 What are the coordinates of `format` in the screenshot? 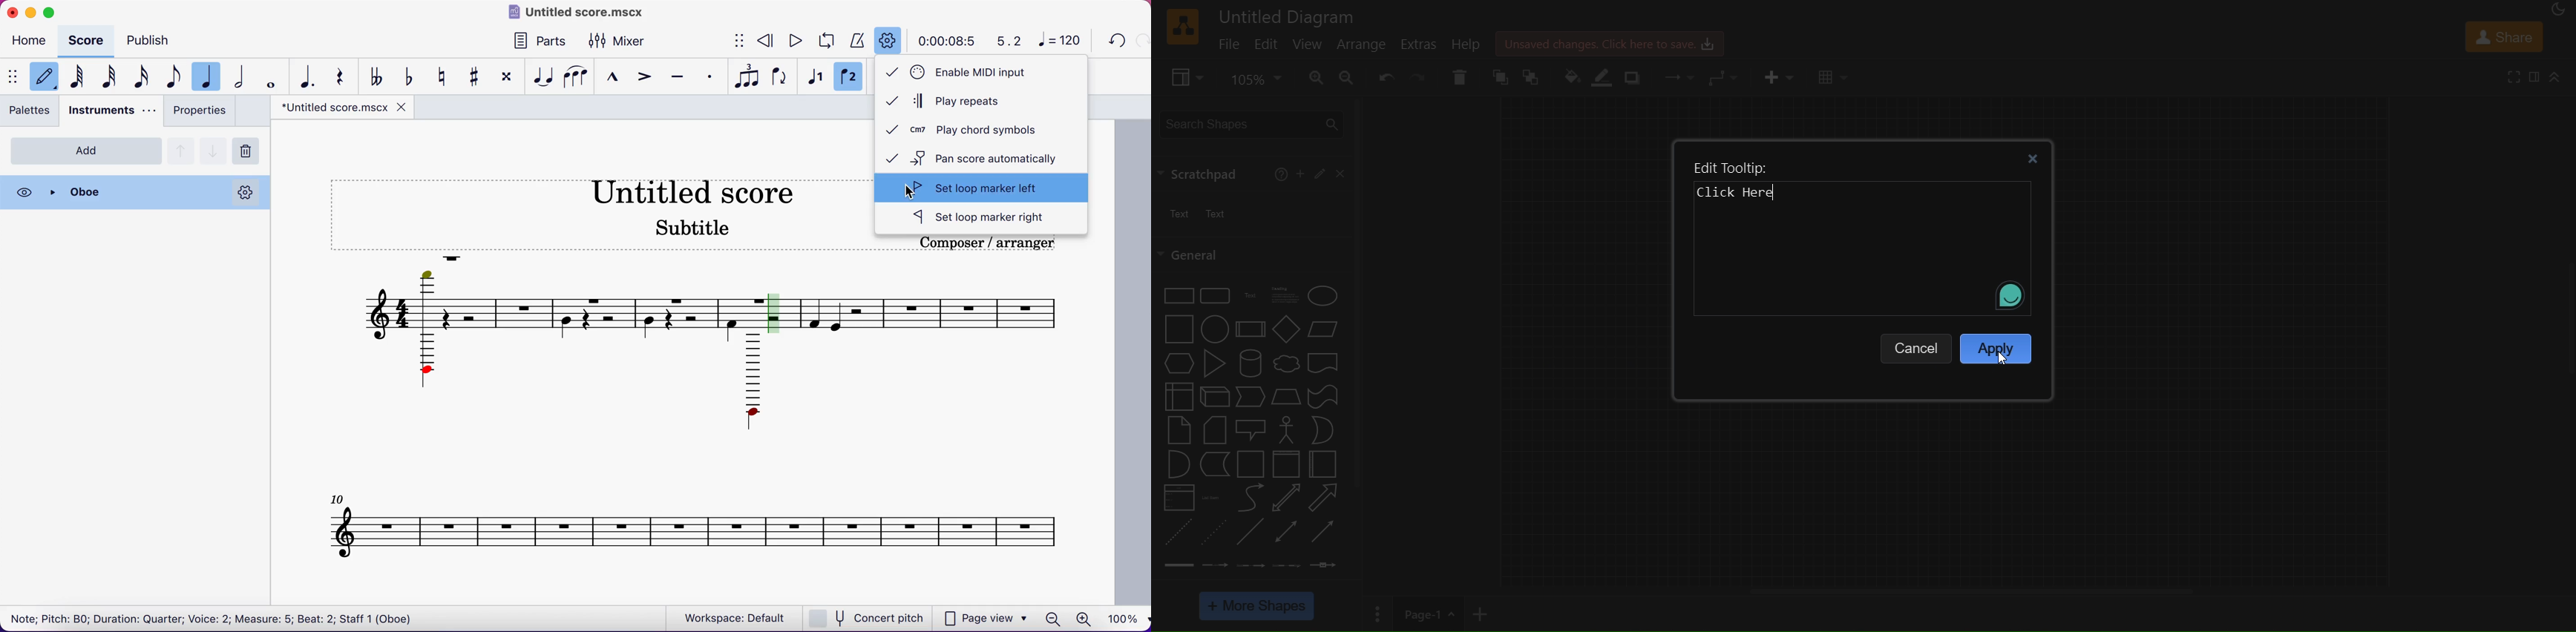 It's located at (2534, 76).